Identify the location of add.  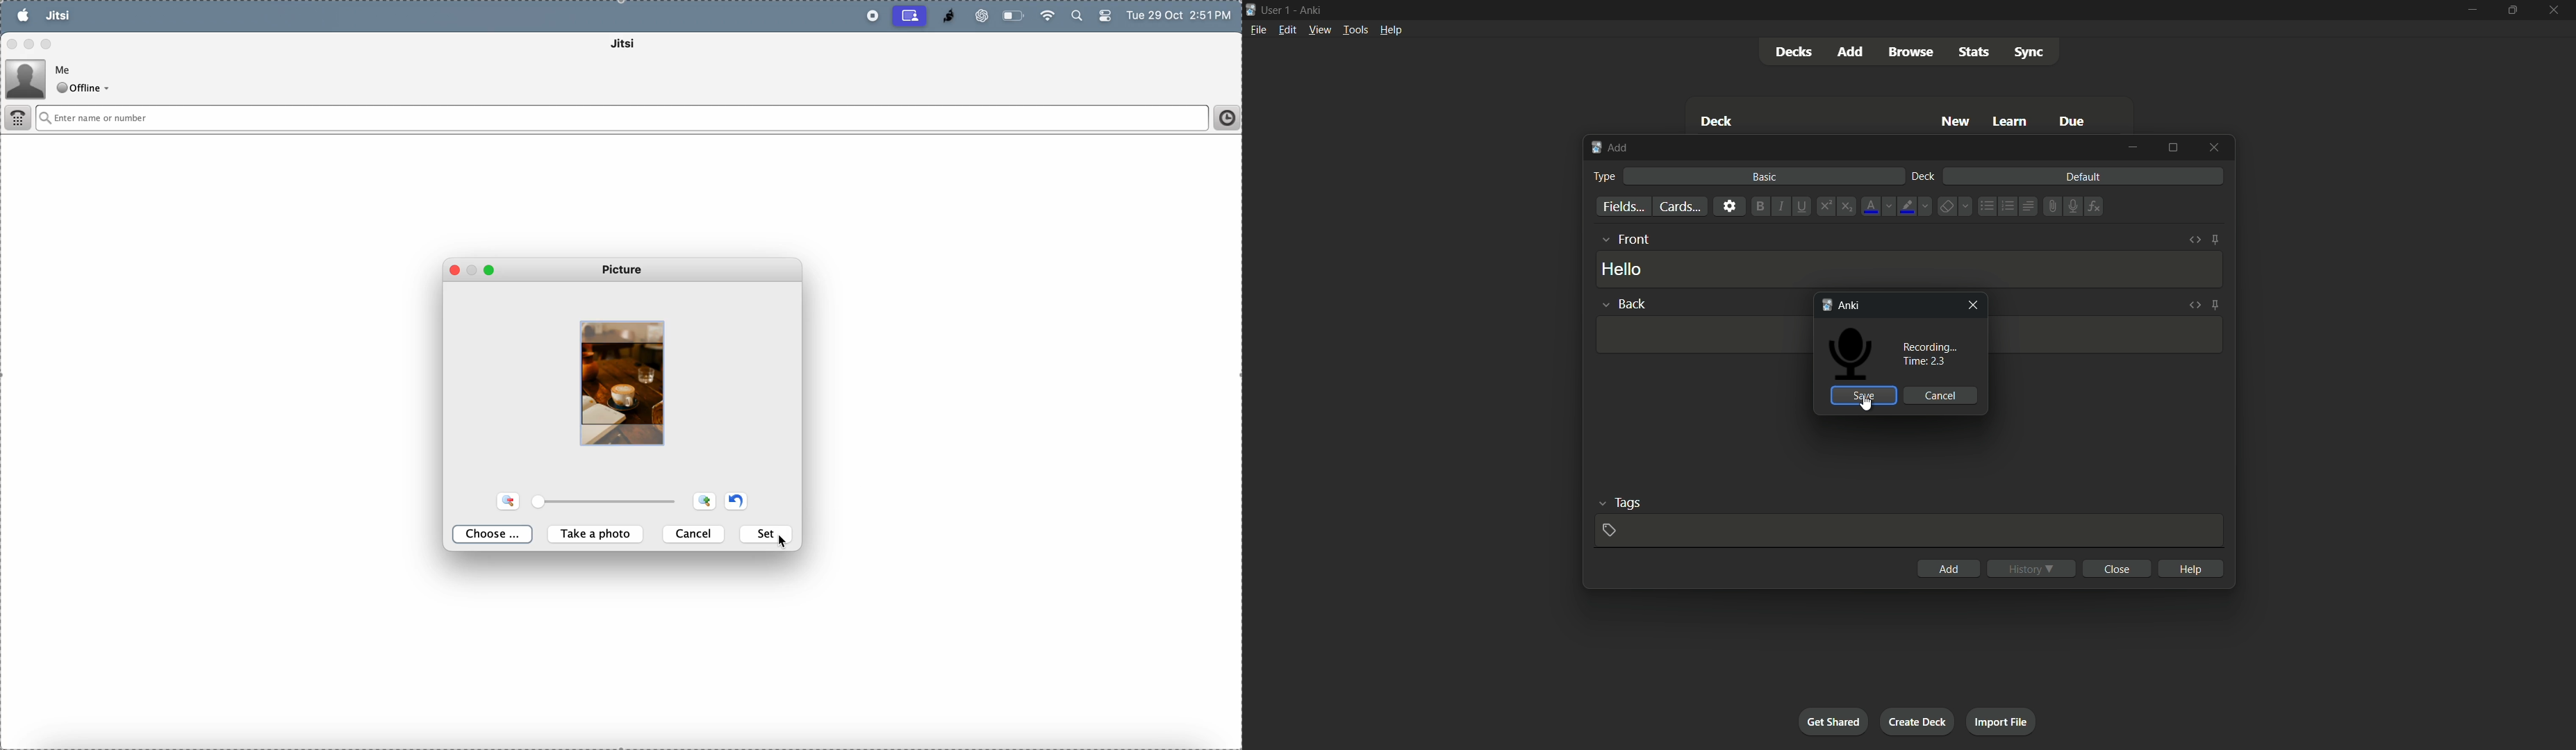
(1851, 52).